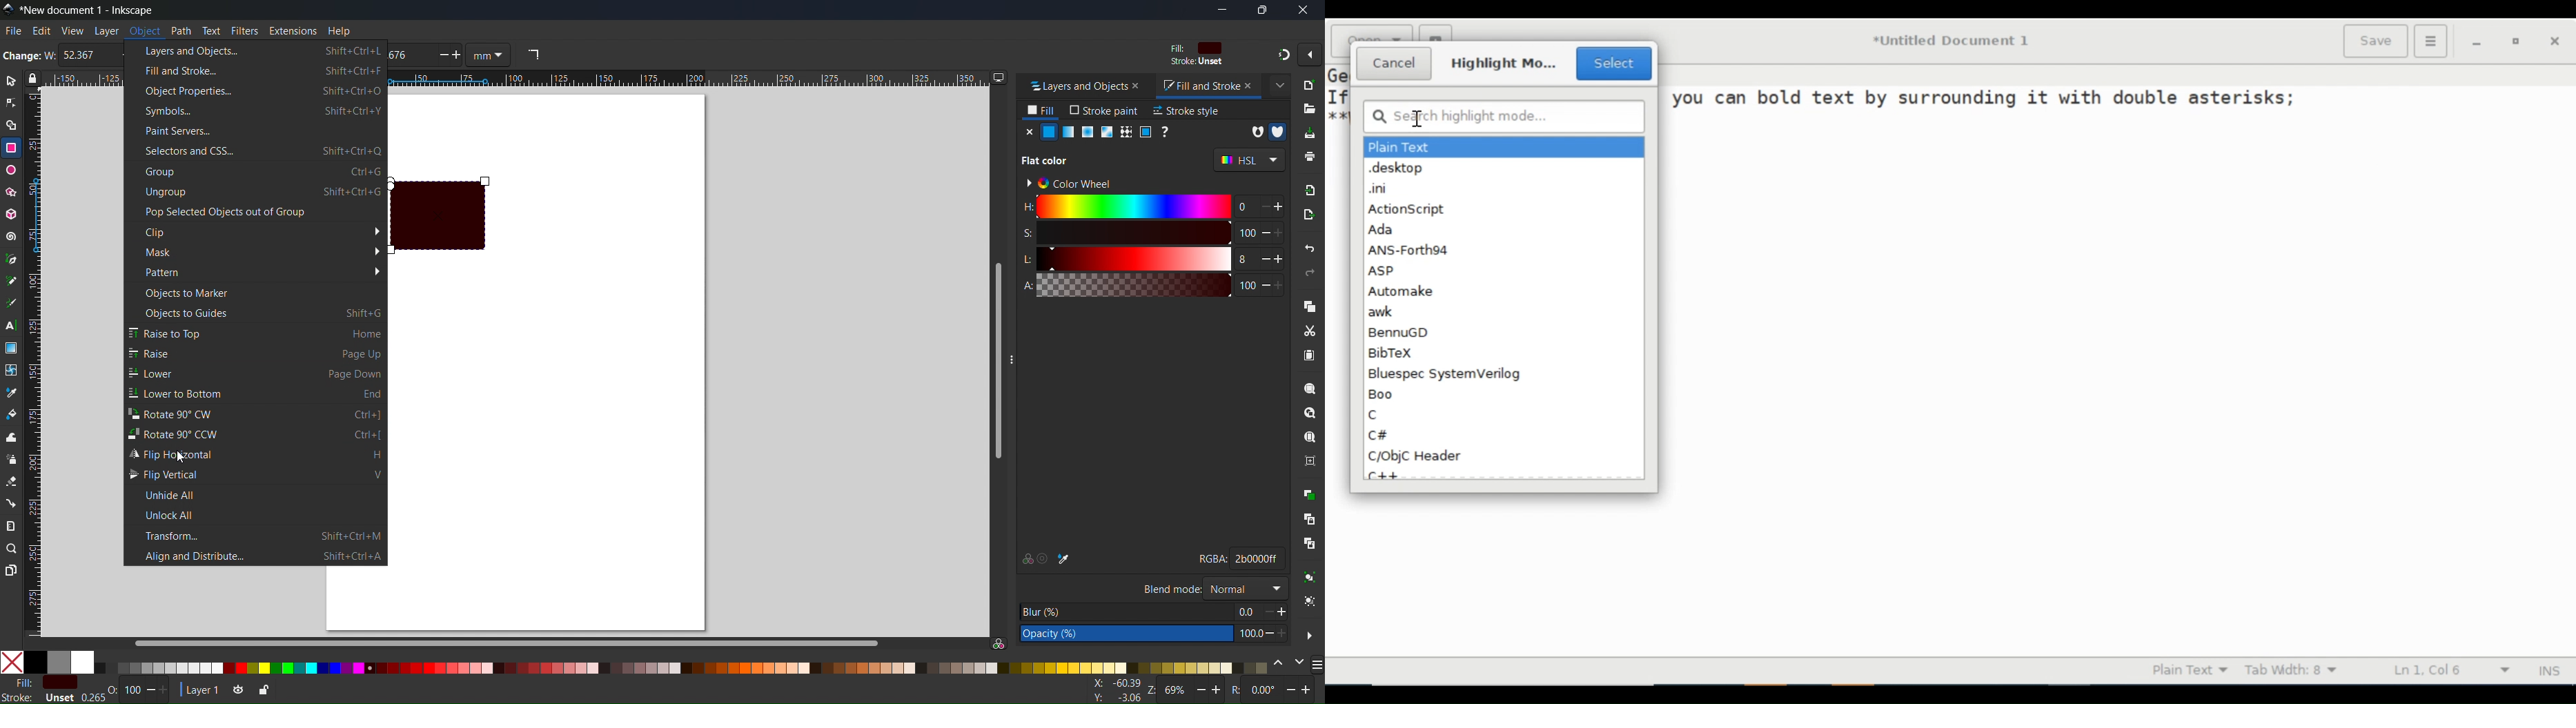 This screenshot has height=728, width=2576. Describe the element at coordinates (235, 691) in the screenshot. I see `Toggle current layer visibility` at that location.